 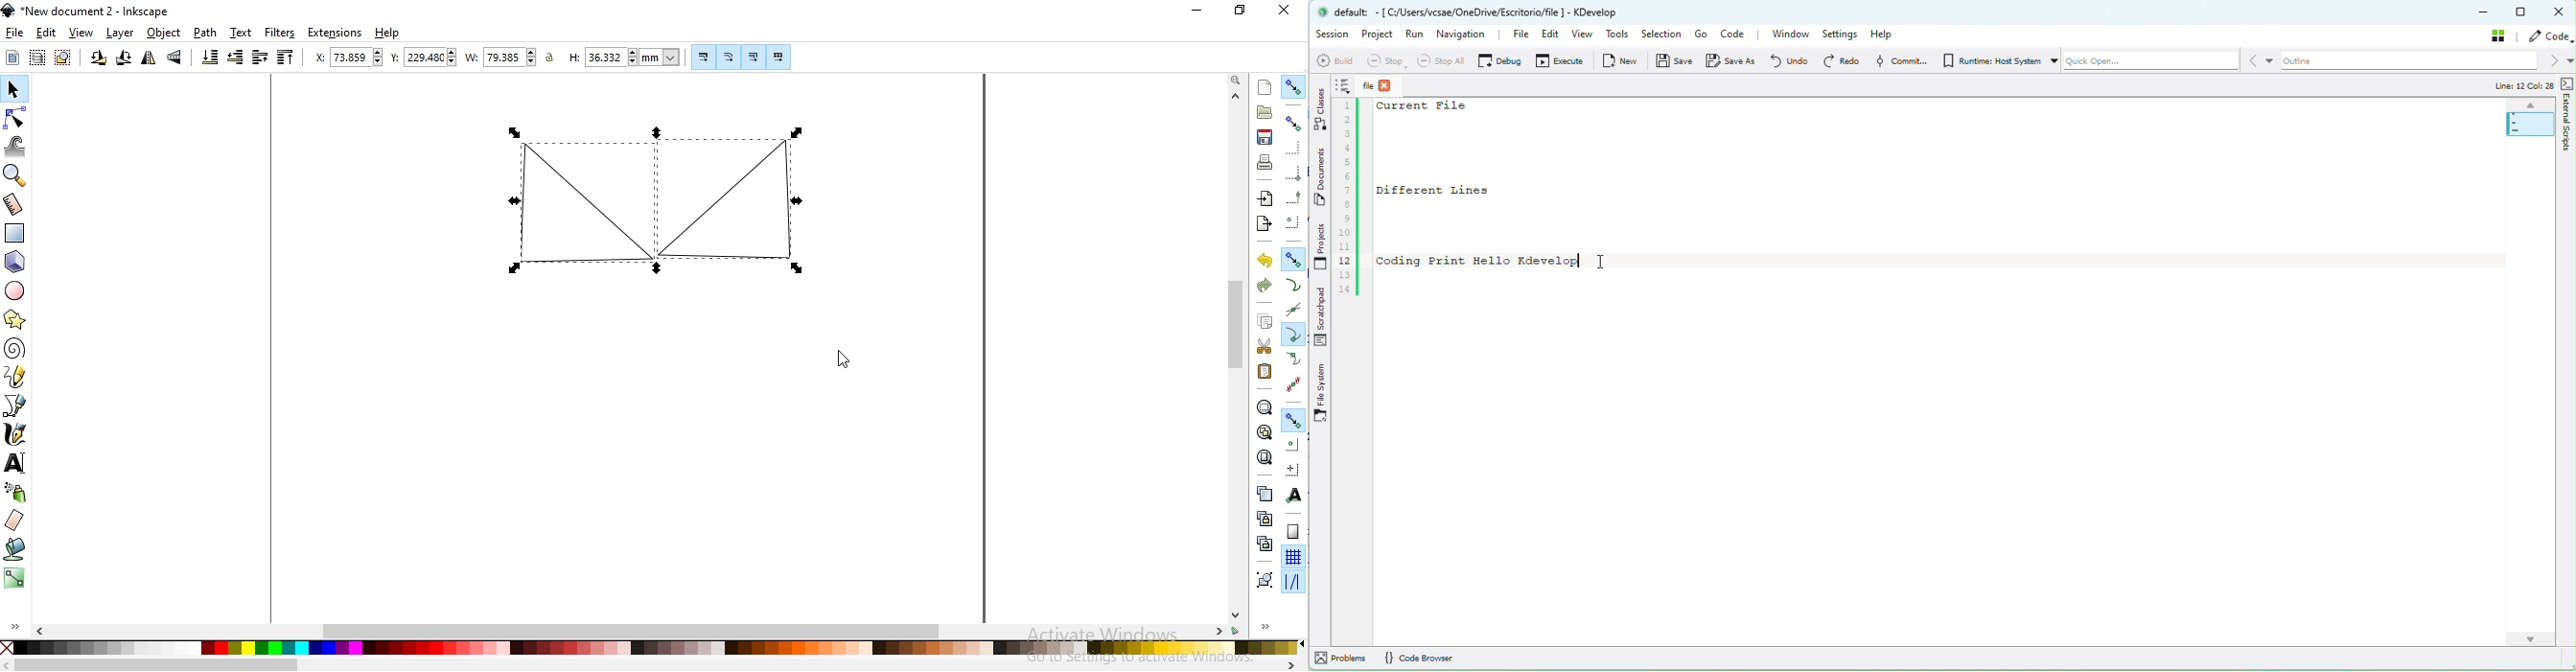 What do you see at coordinates (16, 521) in the screenshot?
I see `erase existing paths` at bounding box center [16, 521].